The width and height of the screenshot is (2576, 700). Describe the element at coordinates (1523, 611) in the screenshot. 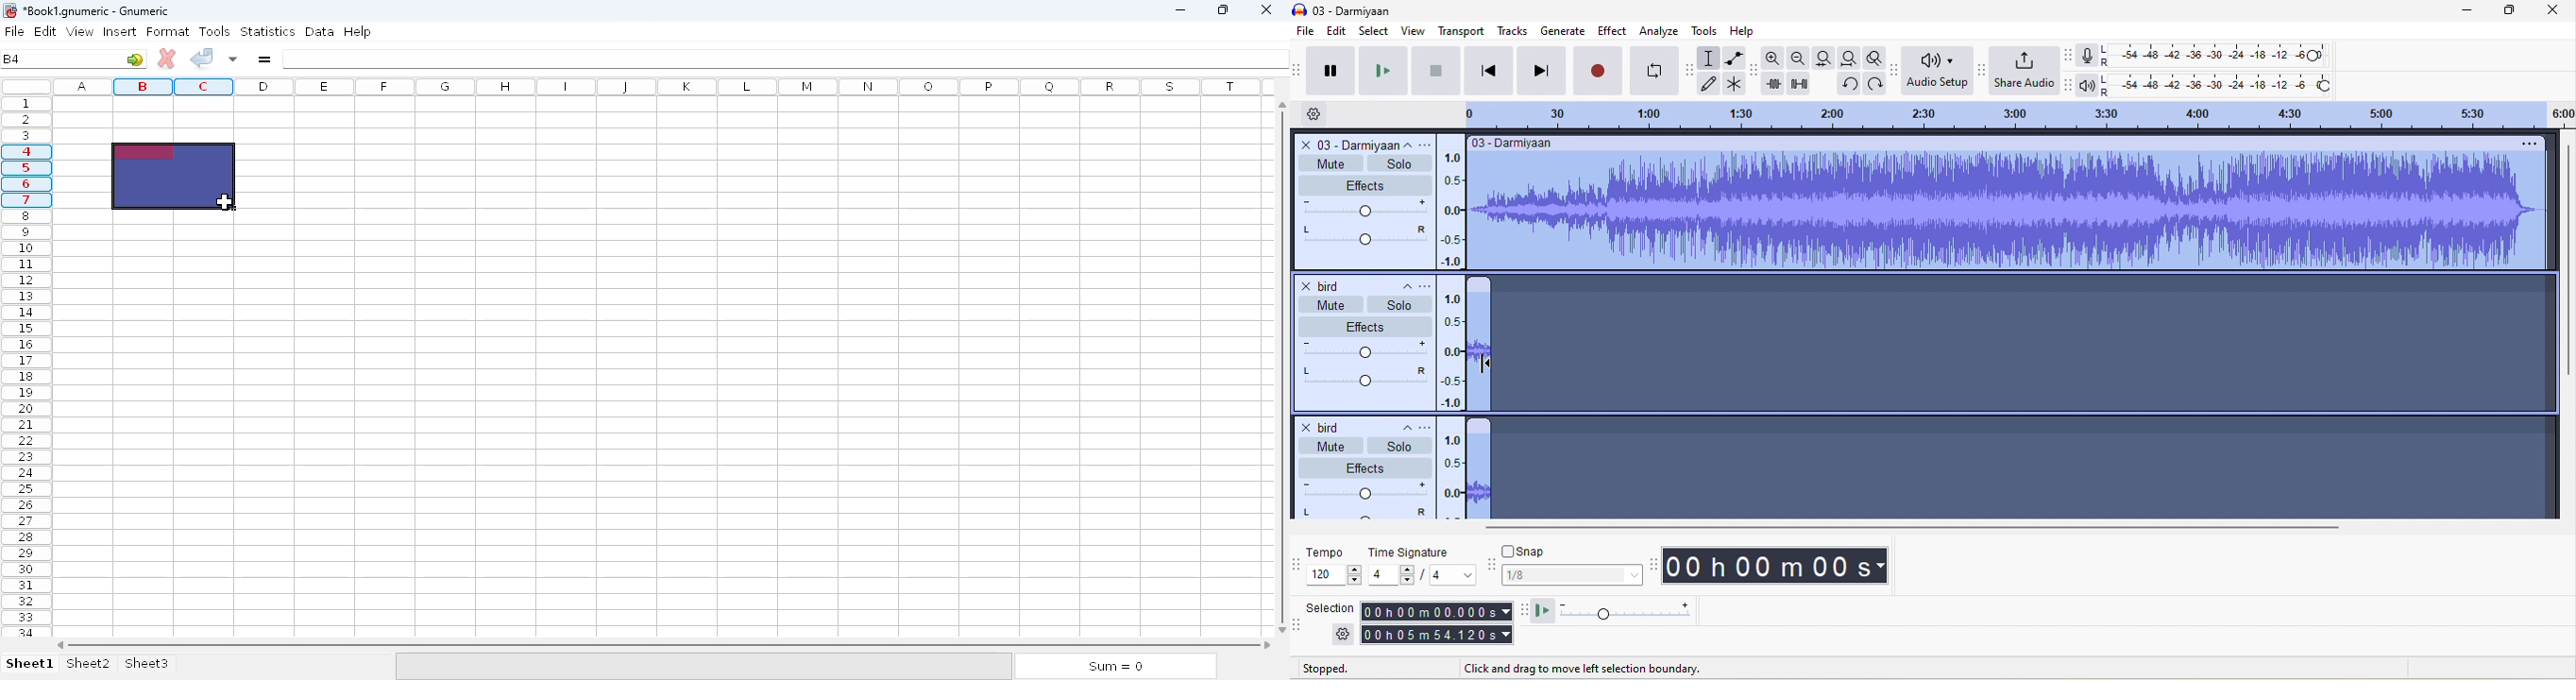

I see `audacity play at speed toolbar` at that location.